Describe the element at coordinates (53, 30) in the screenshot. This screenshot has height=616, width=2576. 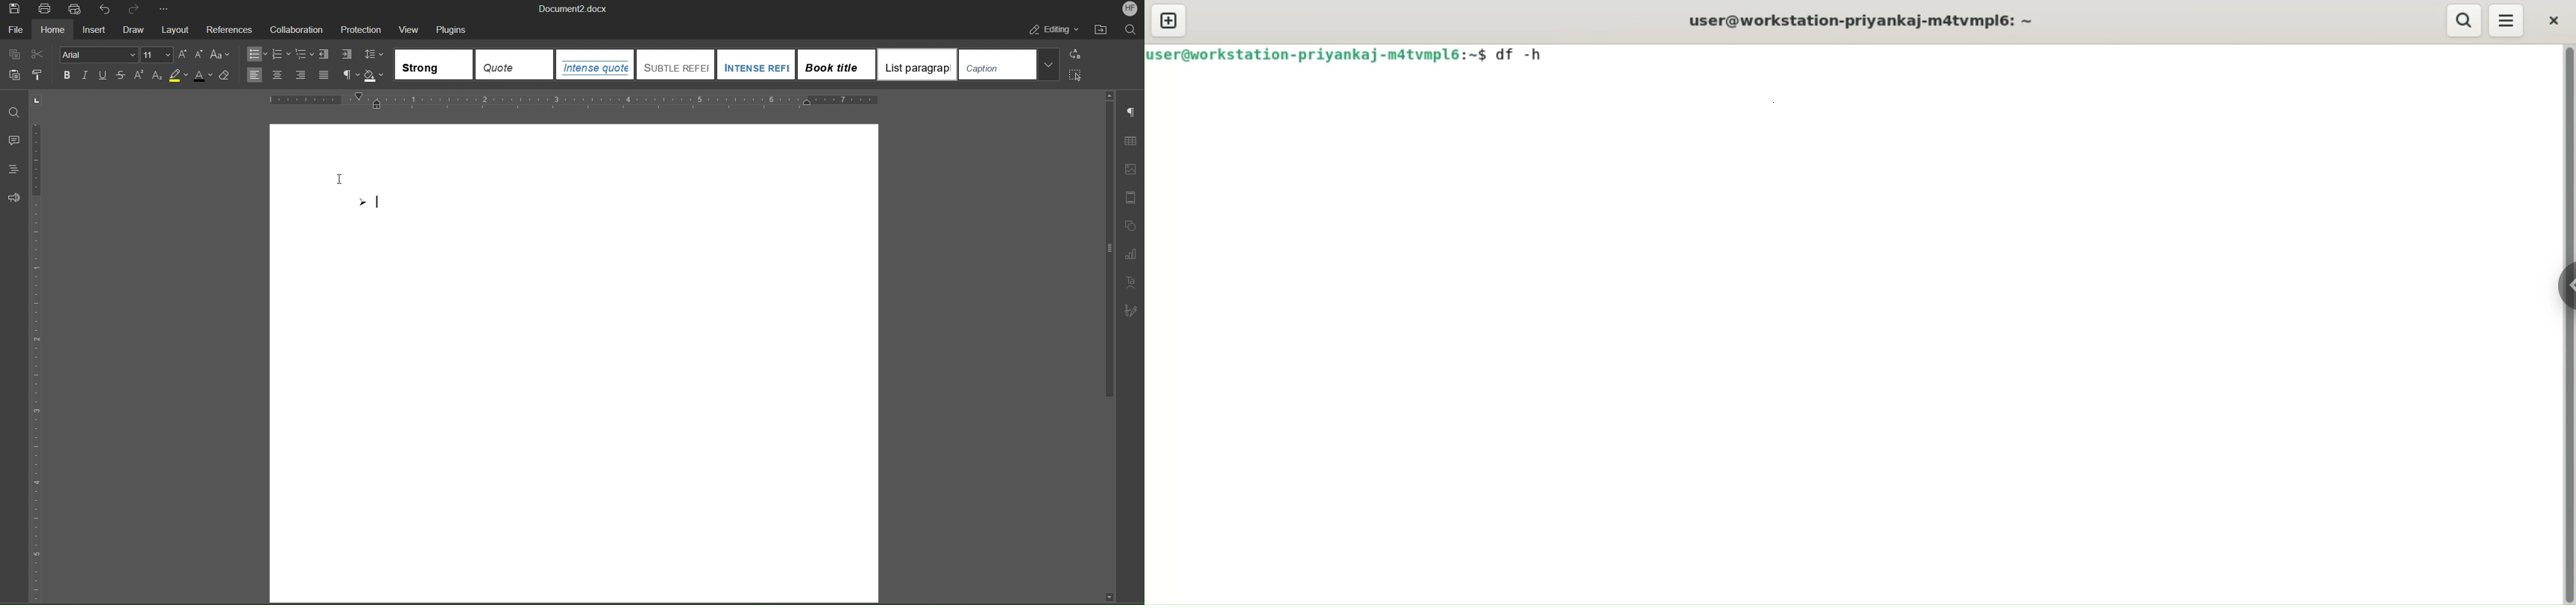
I see `Home` at that location.